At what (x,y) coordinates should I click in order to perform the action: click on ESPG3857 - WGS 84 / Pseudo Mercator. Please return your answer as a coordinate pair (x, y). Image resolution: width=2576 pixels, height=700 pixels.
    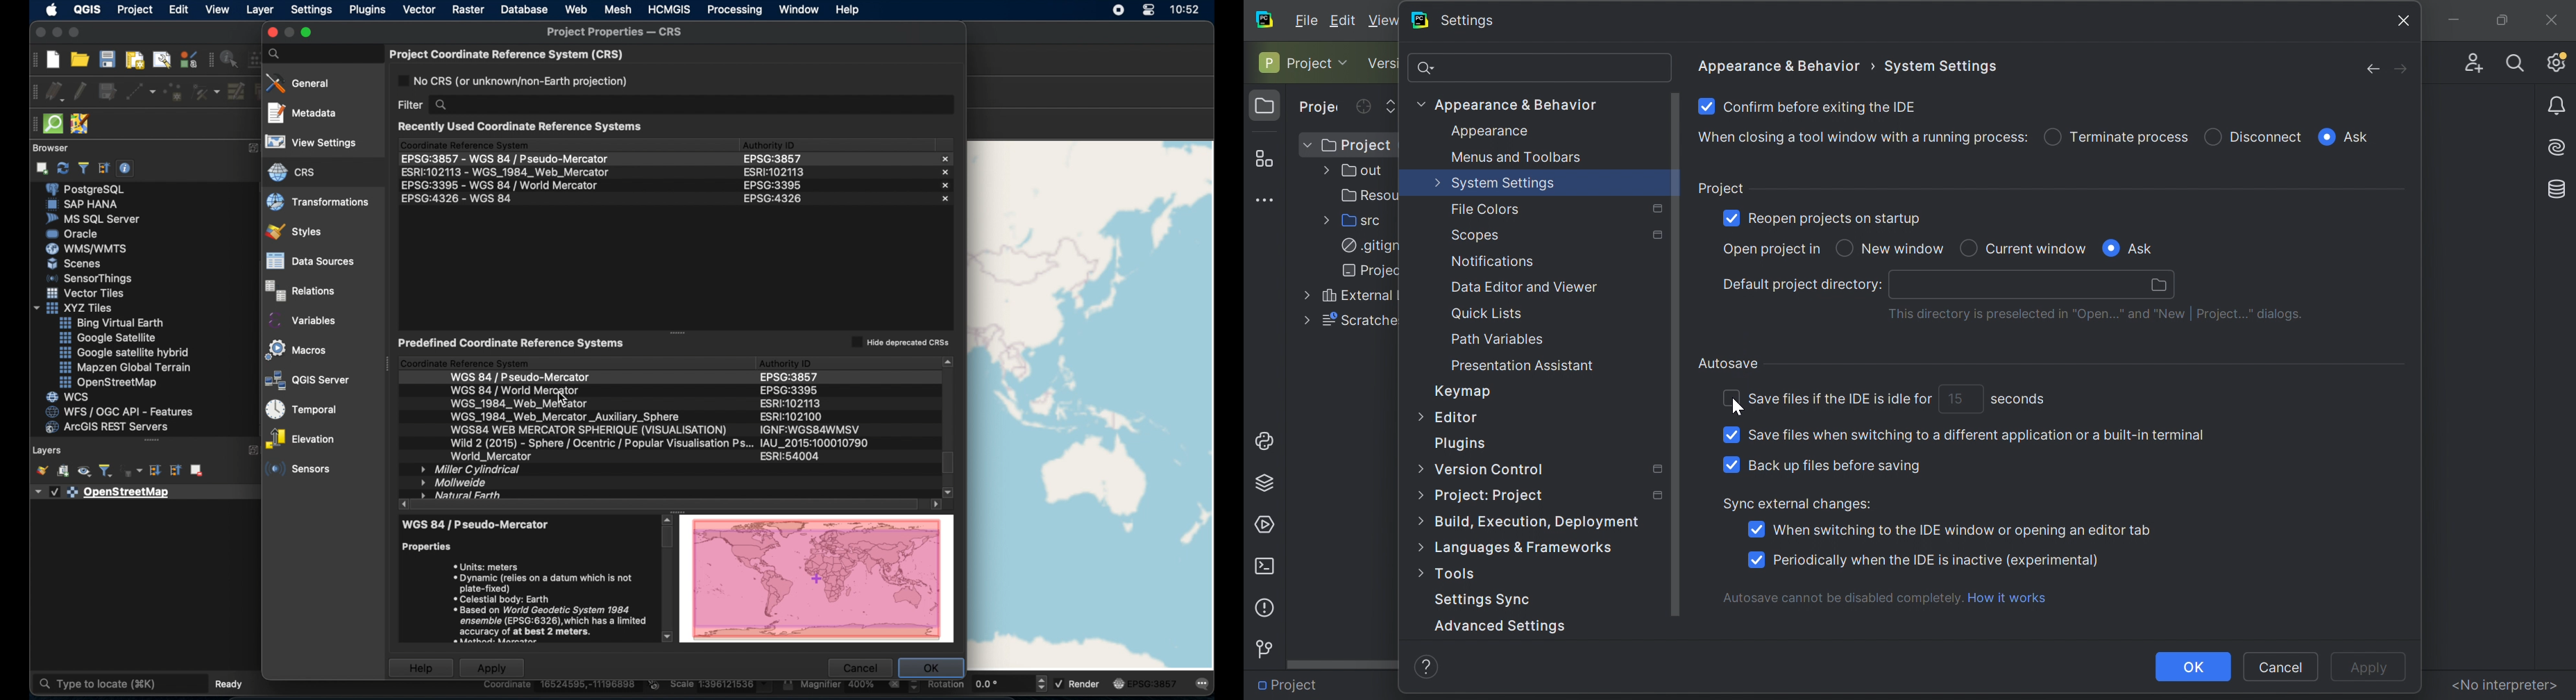
    Looking at the image, I should click on (503, 156).